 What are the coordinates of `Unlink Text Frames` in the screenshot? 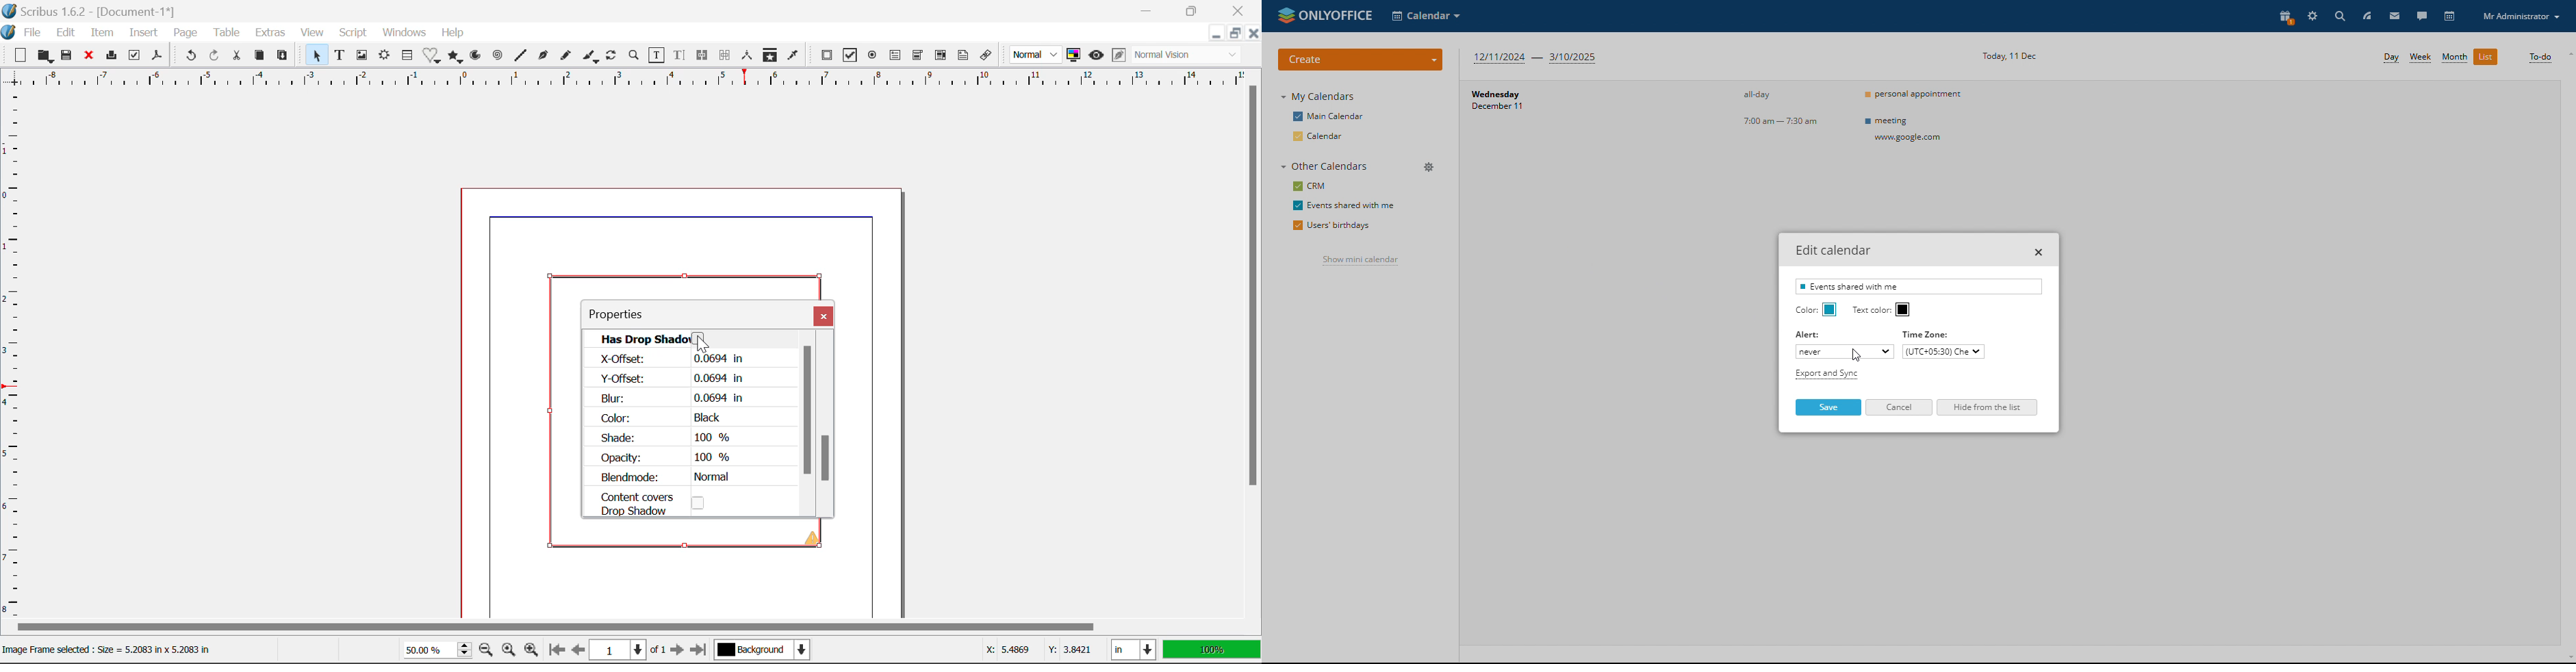 It's located at (726, 55).